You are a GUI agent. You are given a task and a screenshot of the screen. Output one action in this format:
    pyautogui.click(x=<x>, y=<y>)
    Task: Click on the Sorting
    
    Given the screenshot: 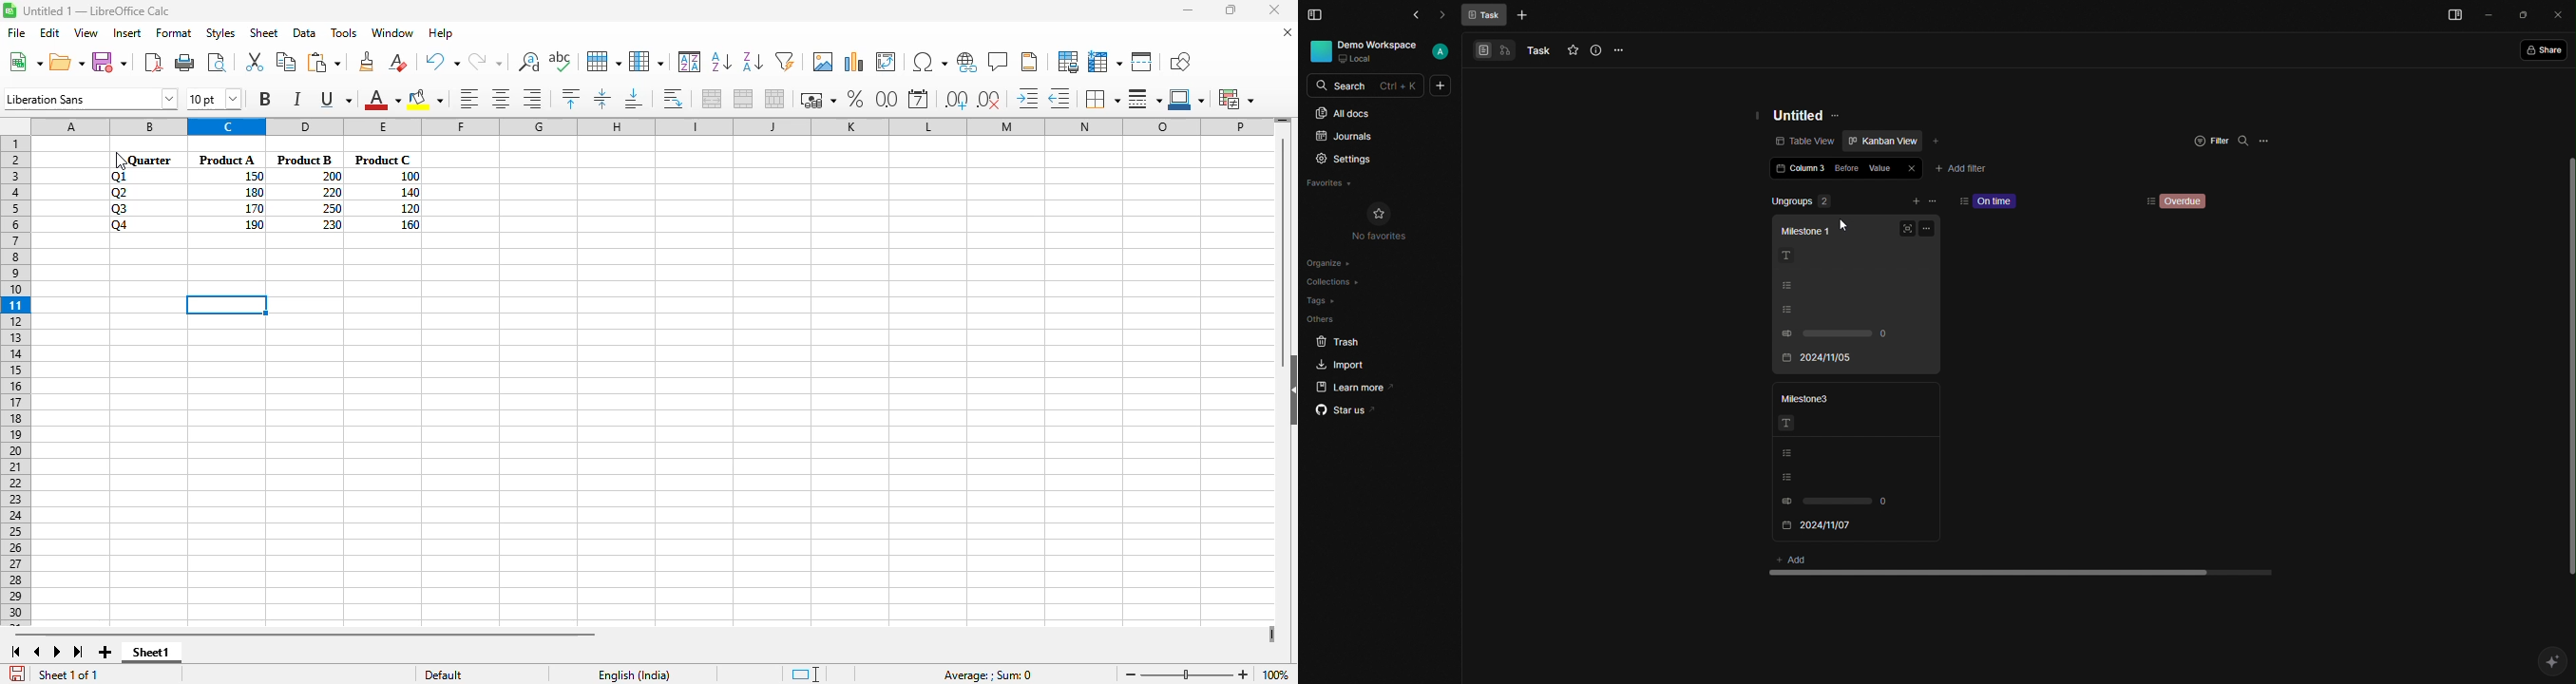 What is the action you would take?
    pyautogui.click(x=2149, y=201)
    